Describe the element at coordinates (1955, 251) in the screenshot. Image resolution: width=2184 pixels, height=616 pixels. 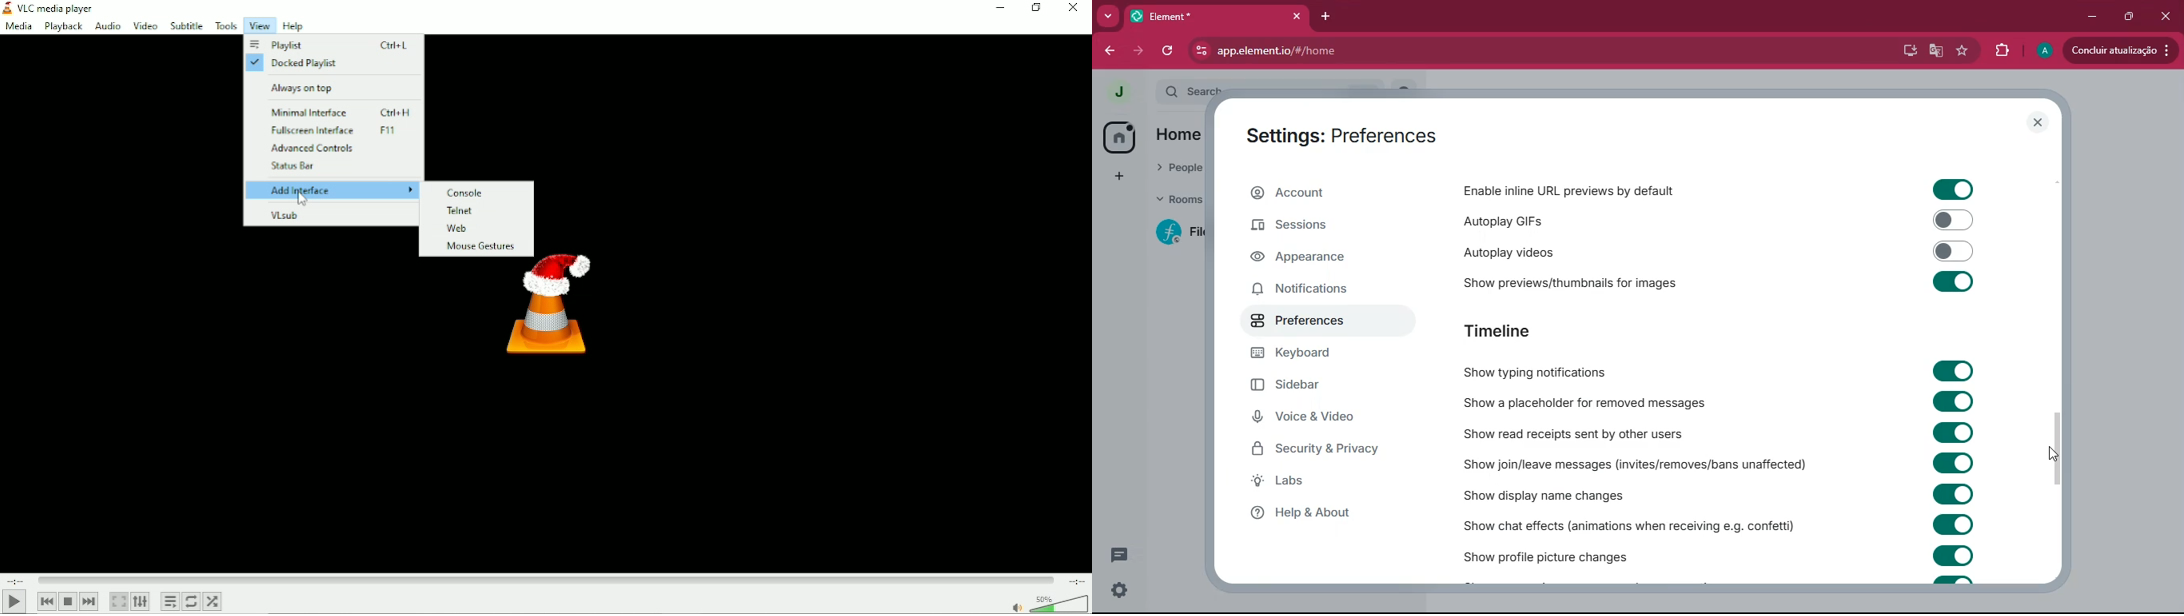
I see `toggle on/off` at that location.